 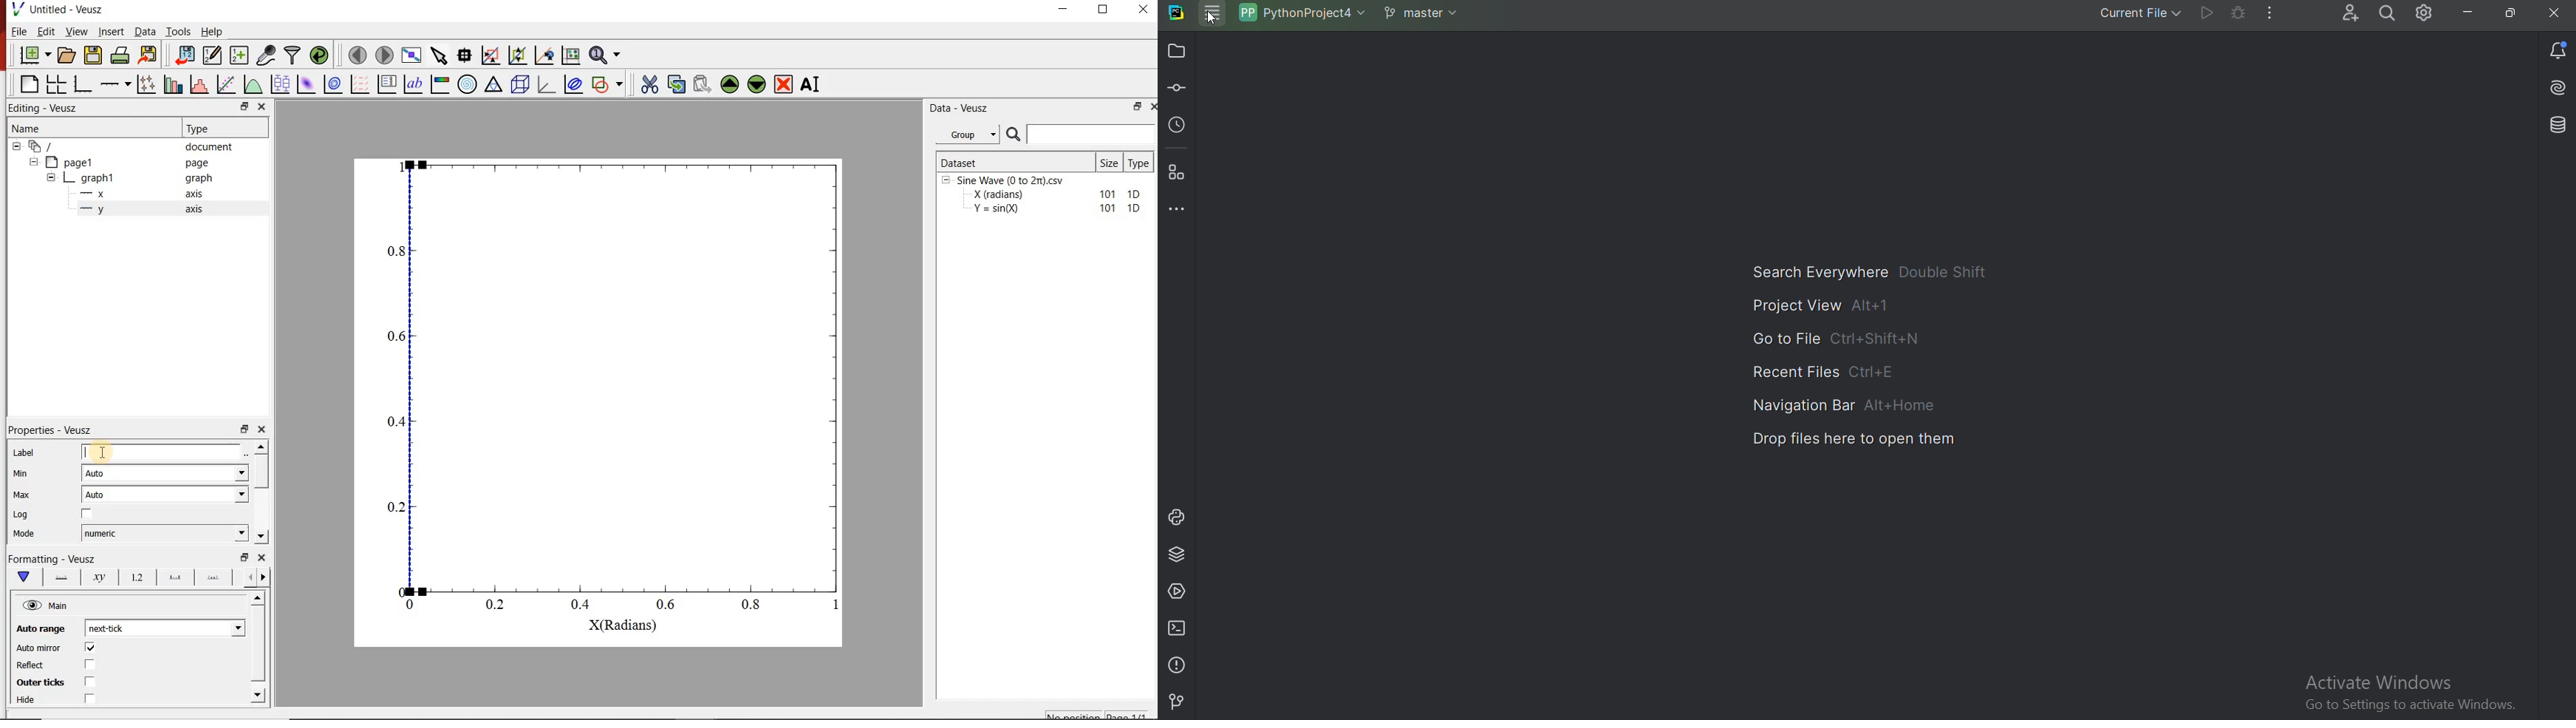 I want to click on Cross, so click(x=2555, y=13).